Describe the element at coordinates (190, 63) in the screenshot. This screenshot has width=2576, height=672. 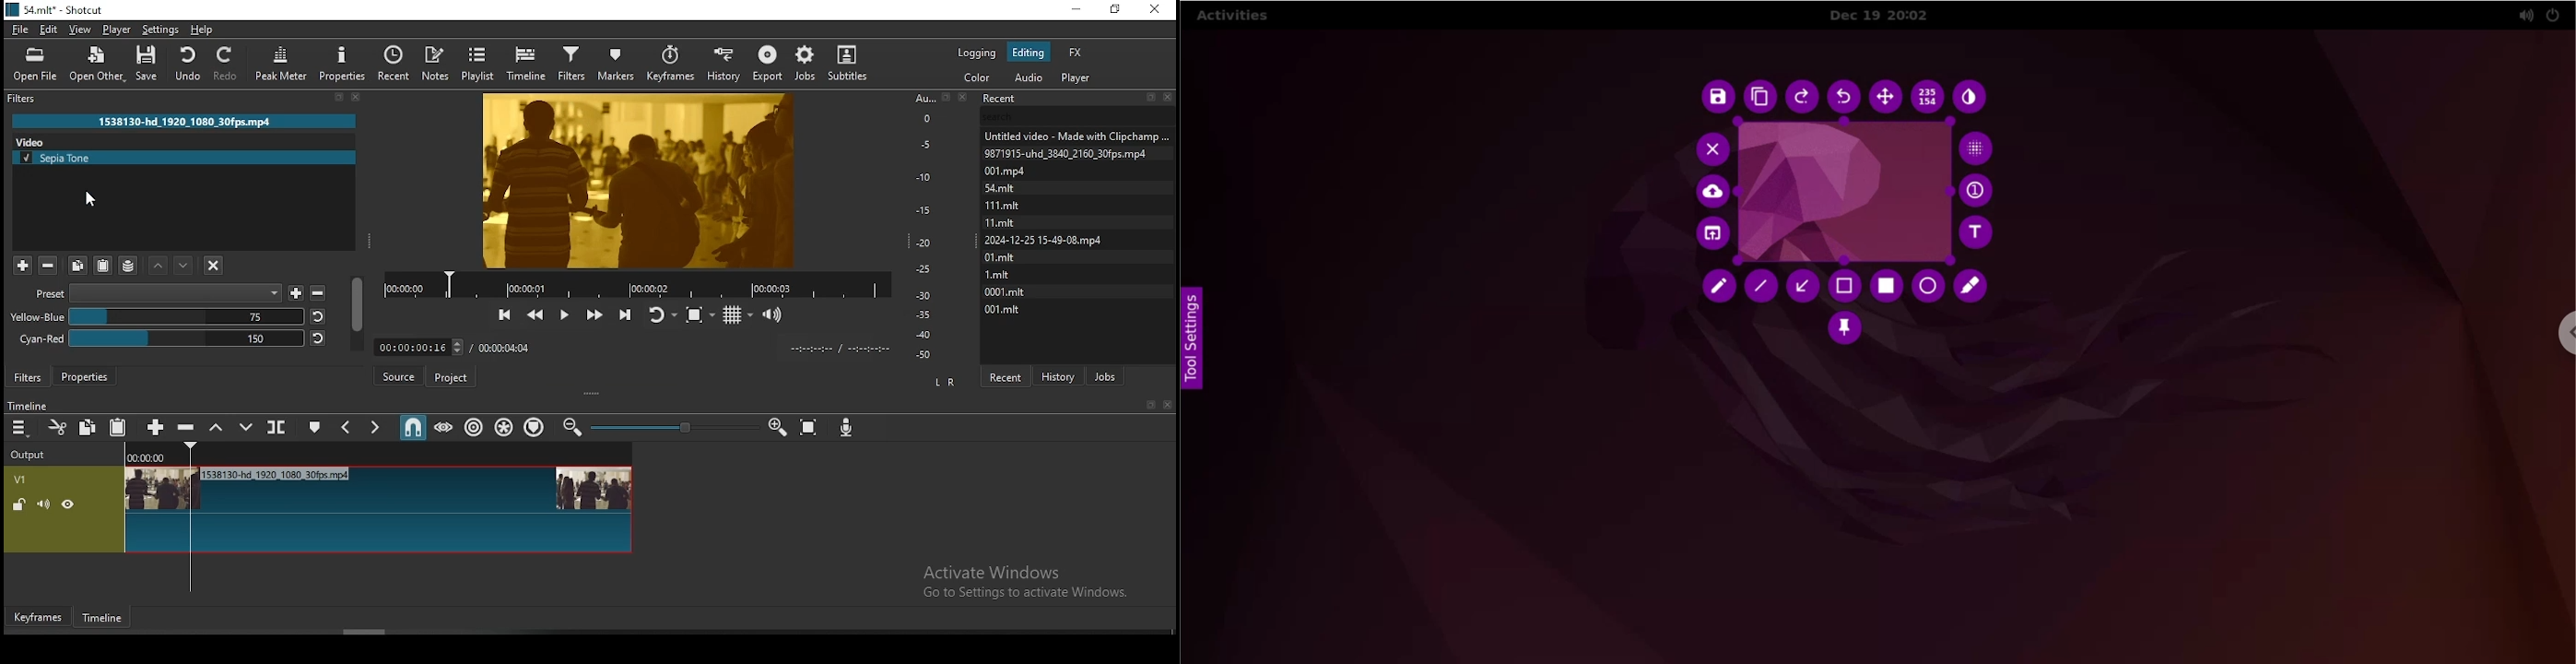
I see `undo` at that location.